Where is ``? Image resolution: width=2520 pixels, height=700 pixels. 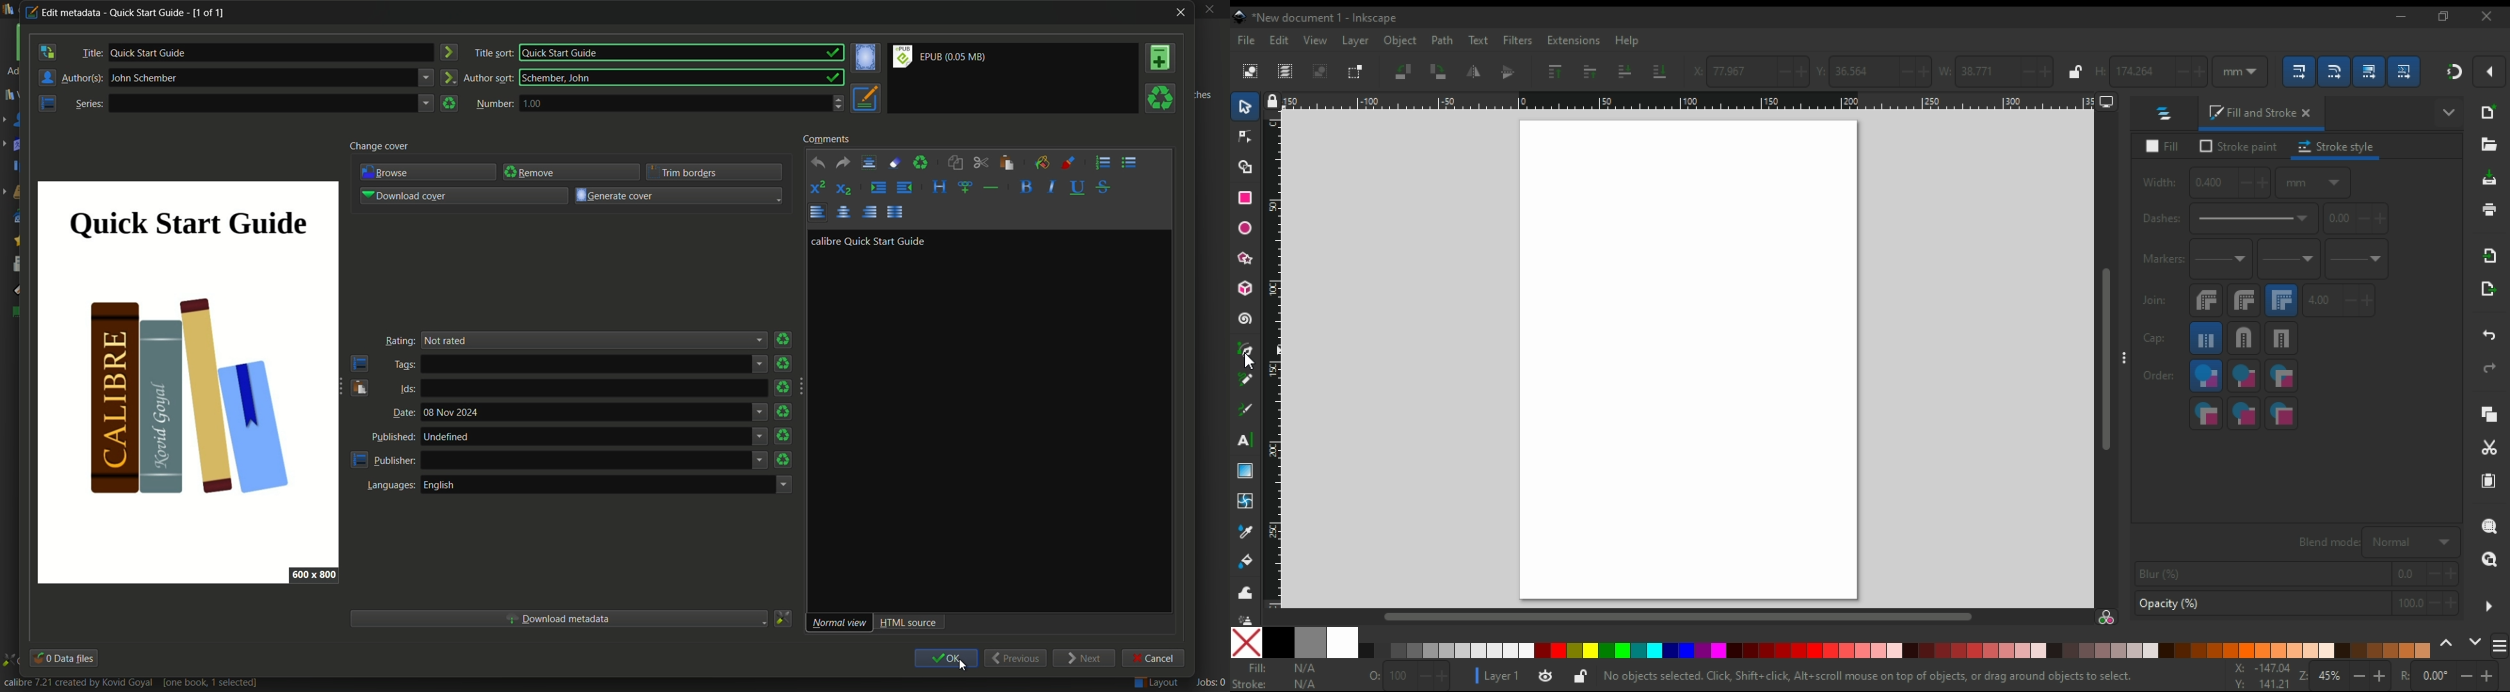  is located at coordinates (966, 669).